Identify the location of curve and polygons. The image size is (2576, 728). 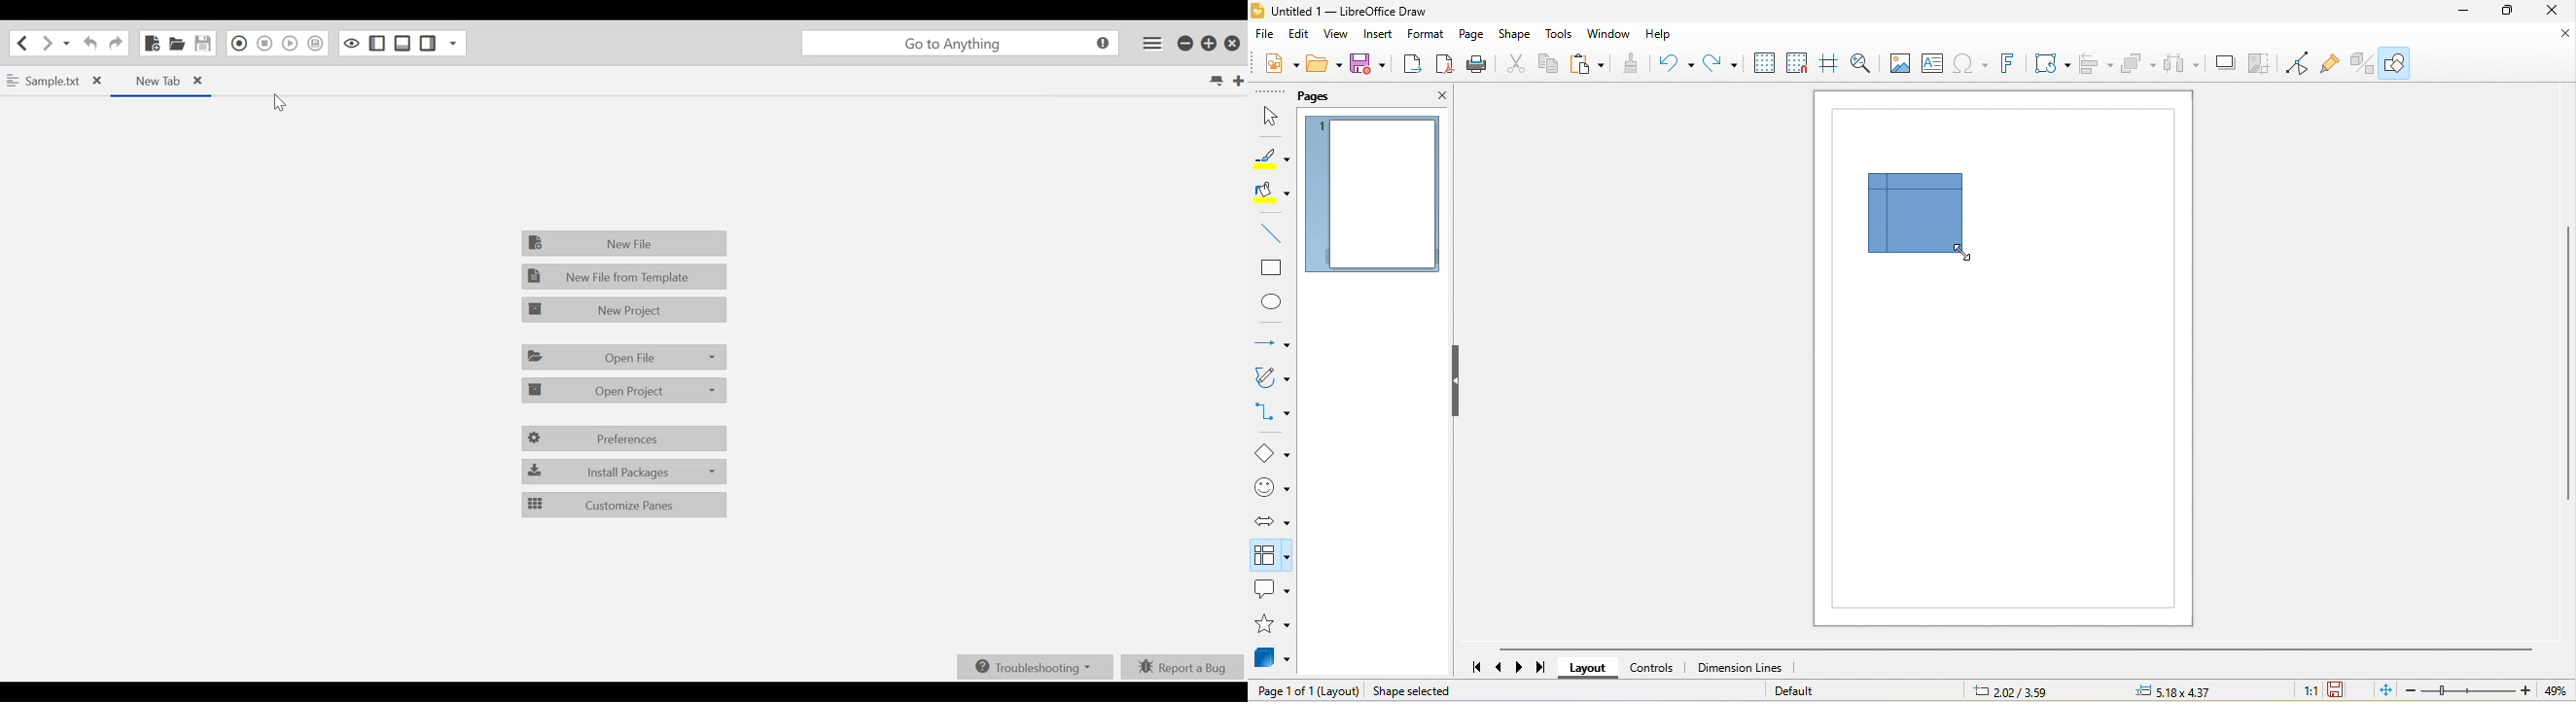
(1271, 379).